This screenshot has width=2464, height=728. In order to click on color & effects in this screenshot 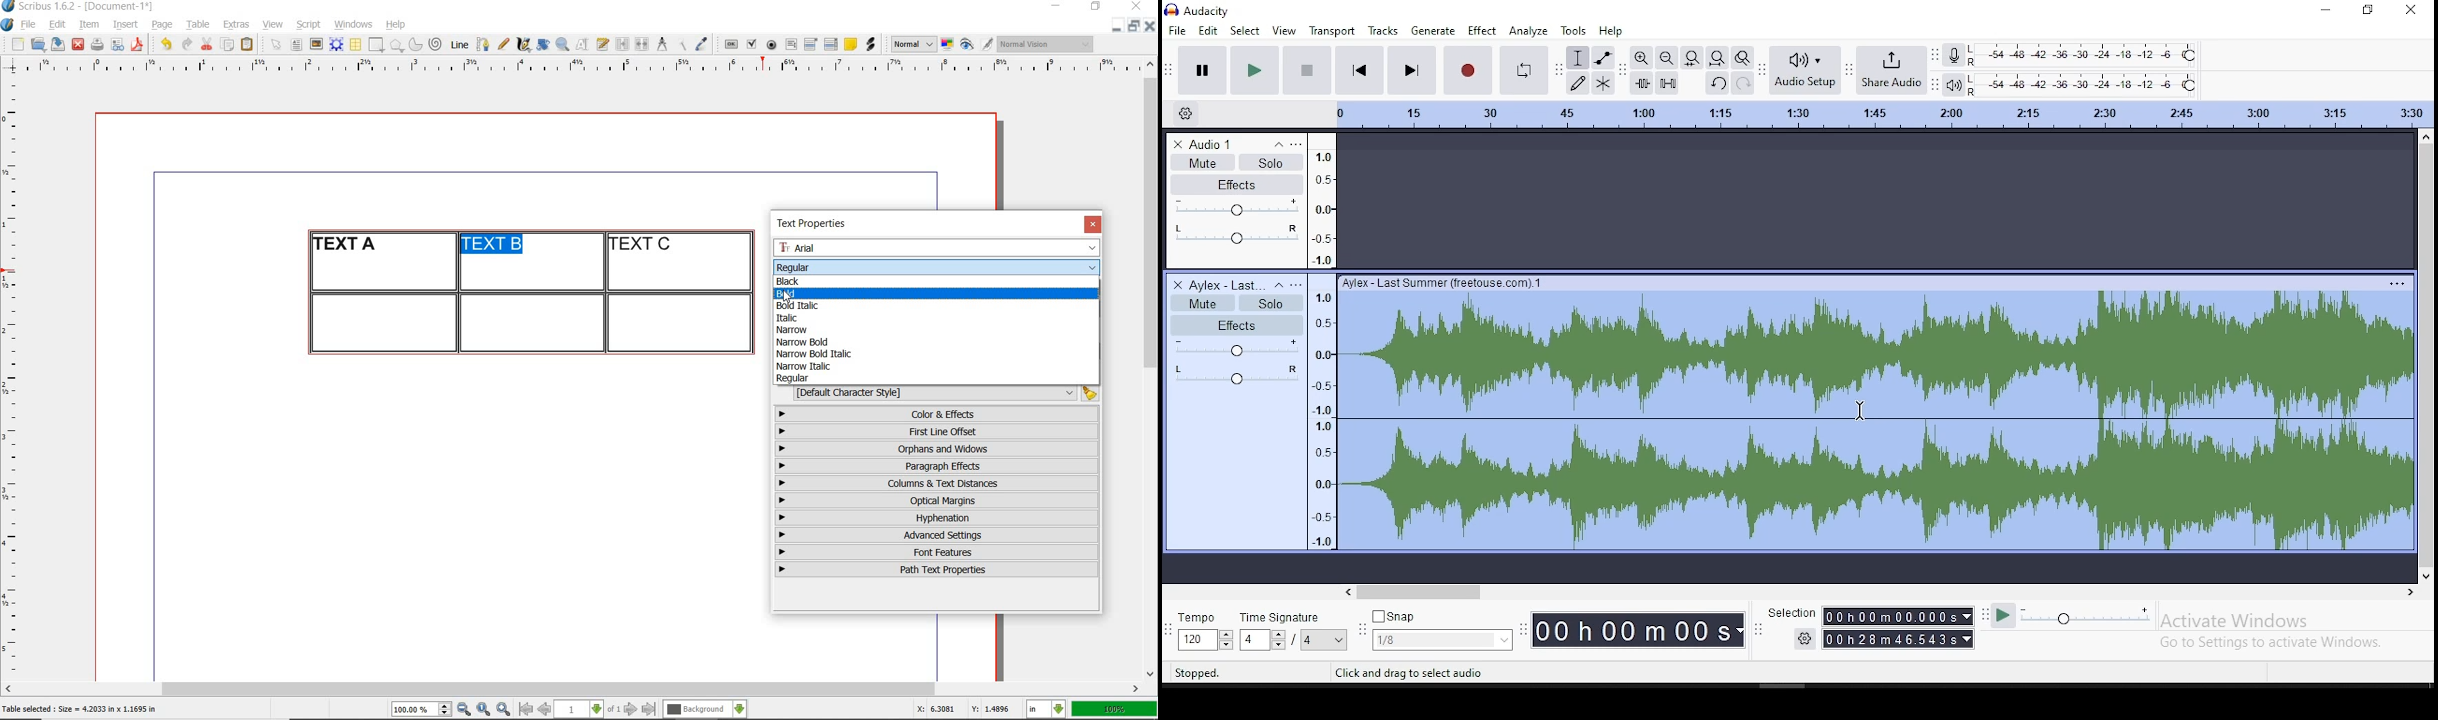, I will do `click(939, 414)`.